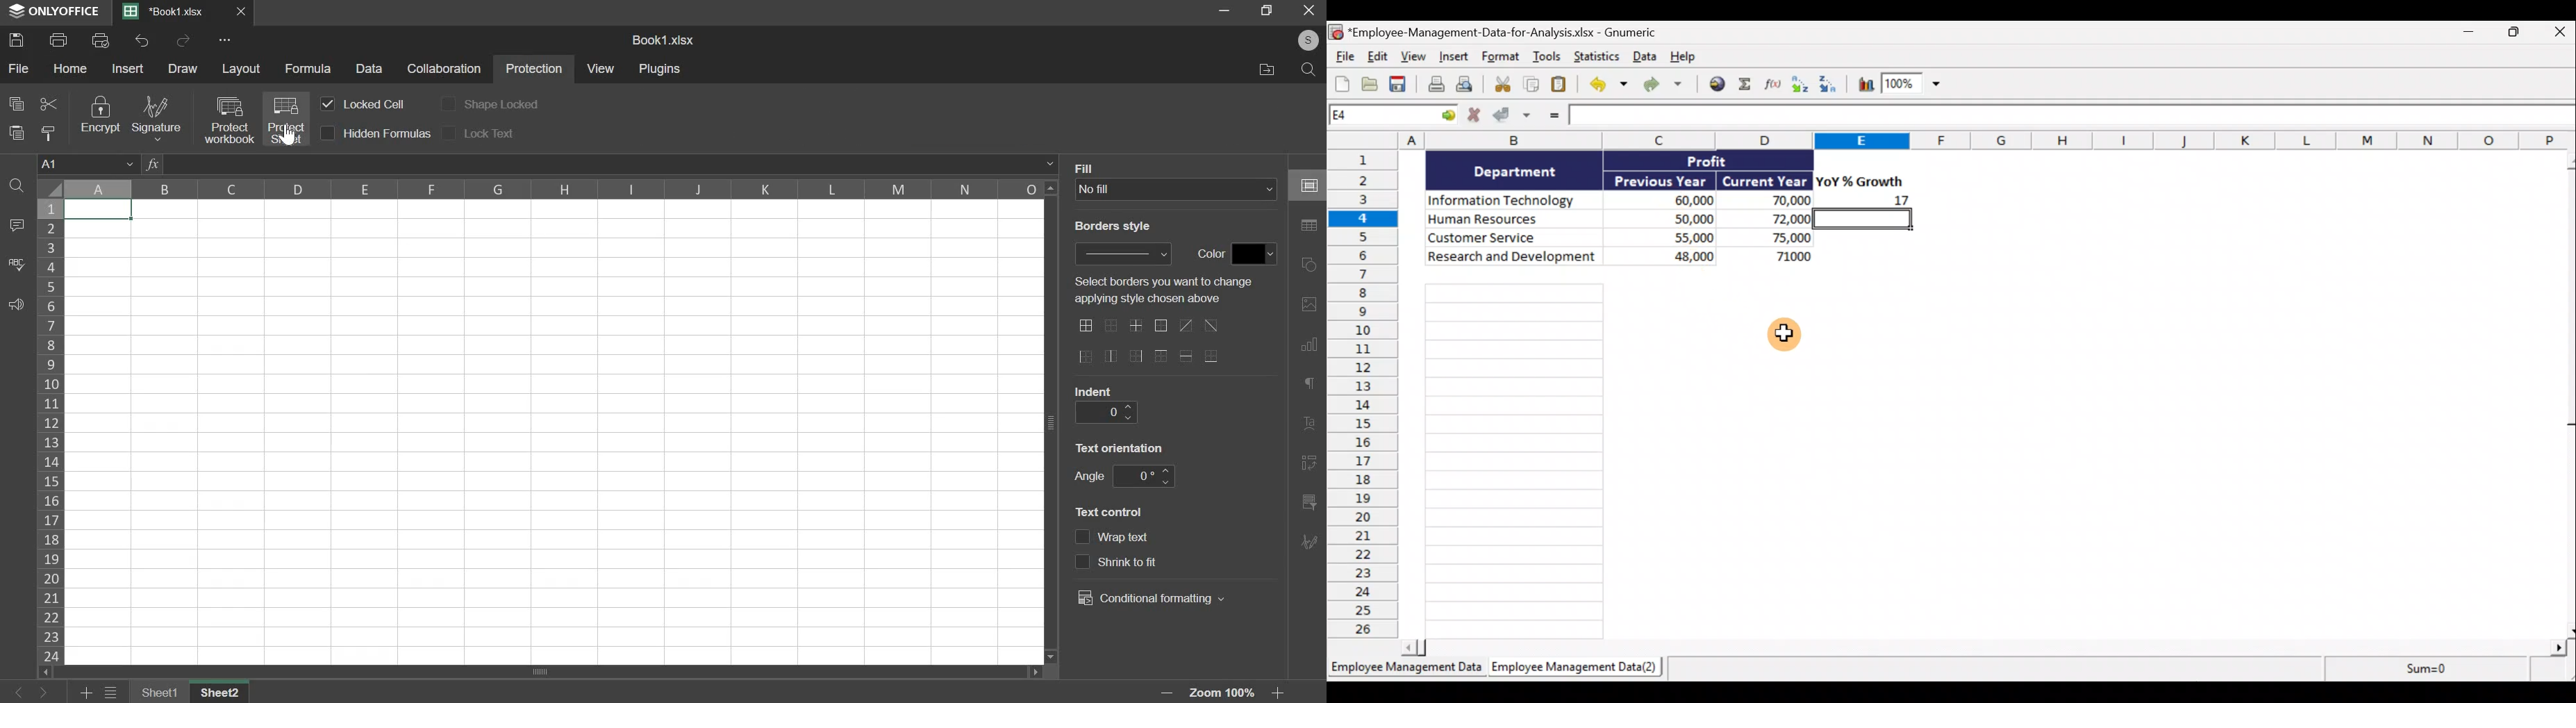 The image size is (2576, 728). What do you see at coordinates (1311, 383) in the screenshot?
I see `right side bar` at bounding box center [1311, 383].